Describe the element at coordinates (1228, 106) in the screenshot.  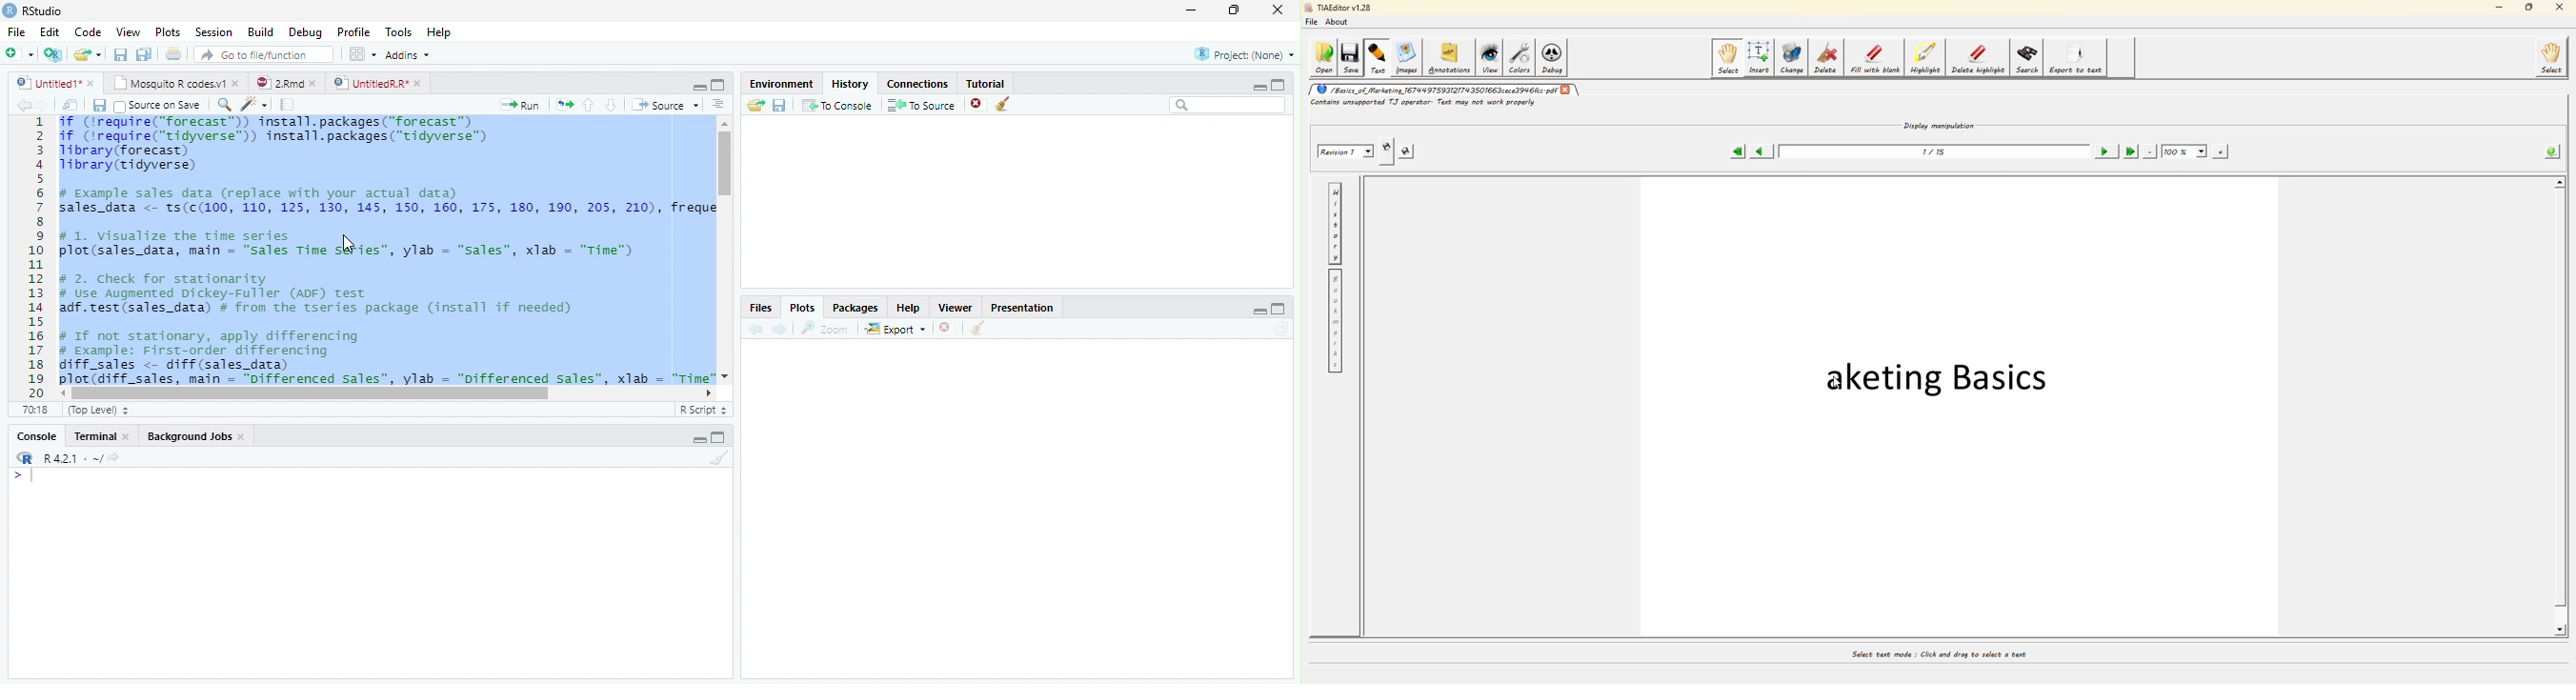
I see `Search` at that location.